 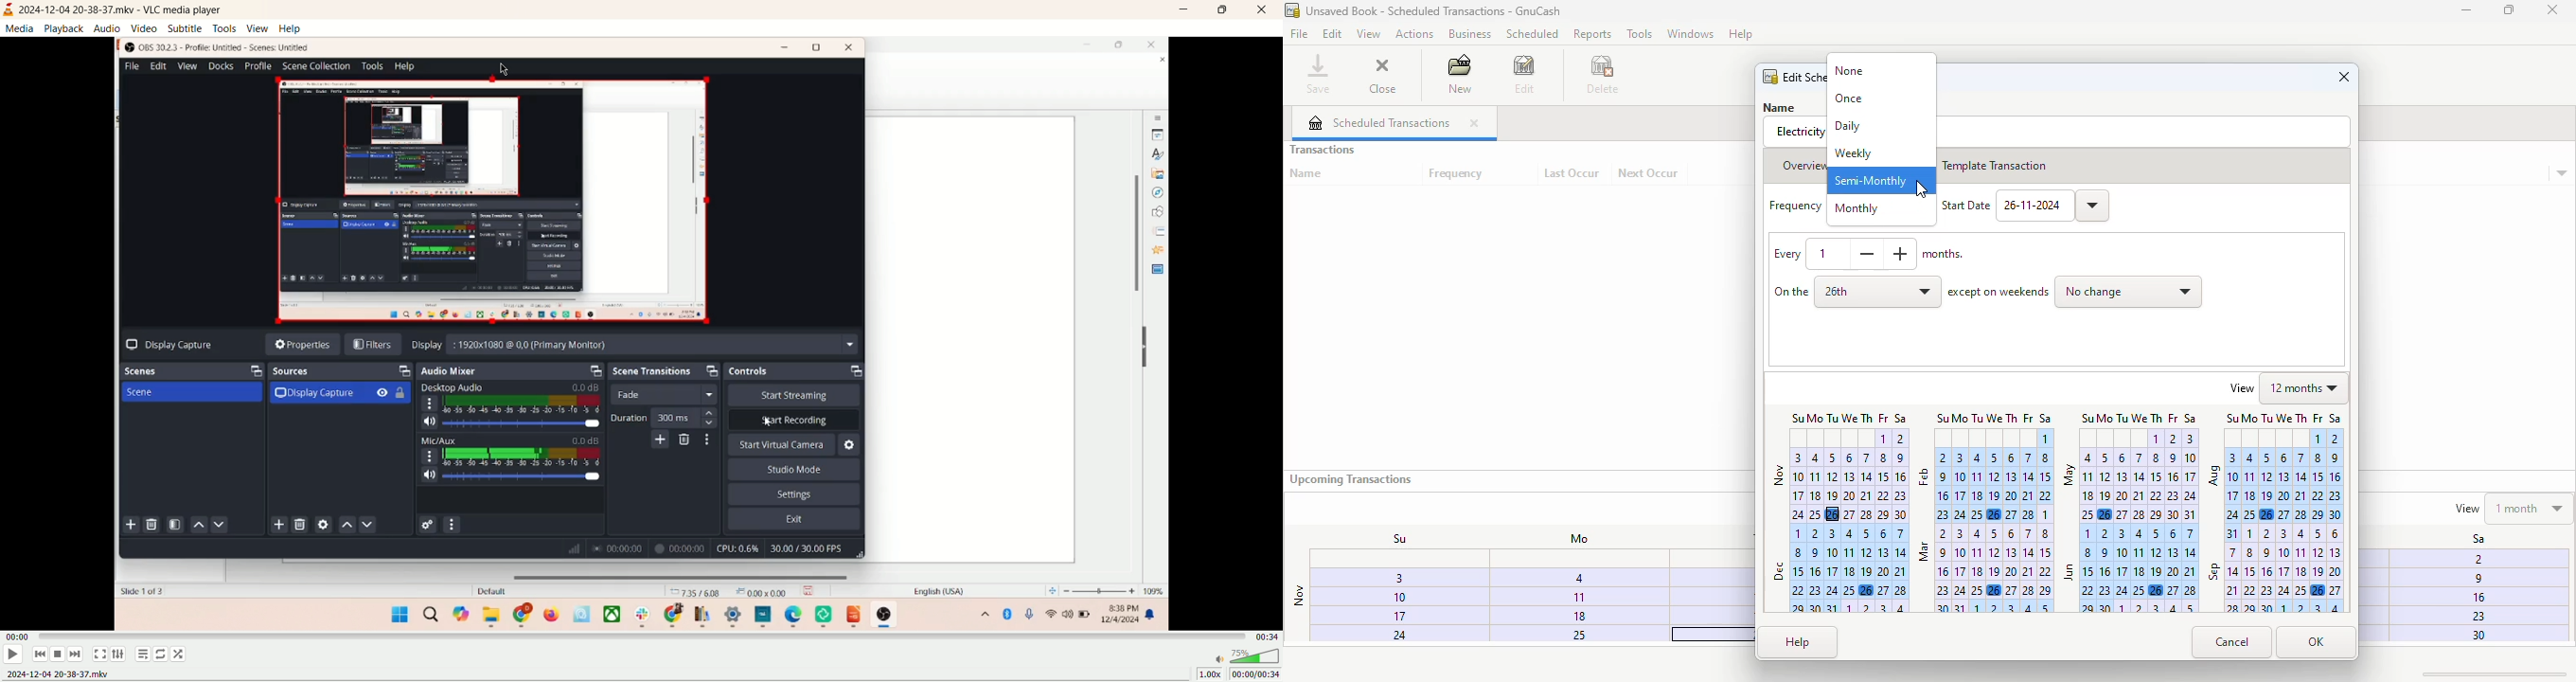 What do you see at coordinates (1532, 33) in the screenshot?
I see `scheduled` at bounding box center [1532, 33].